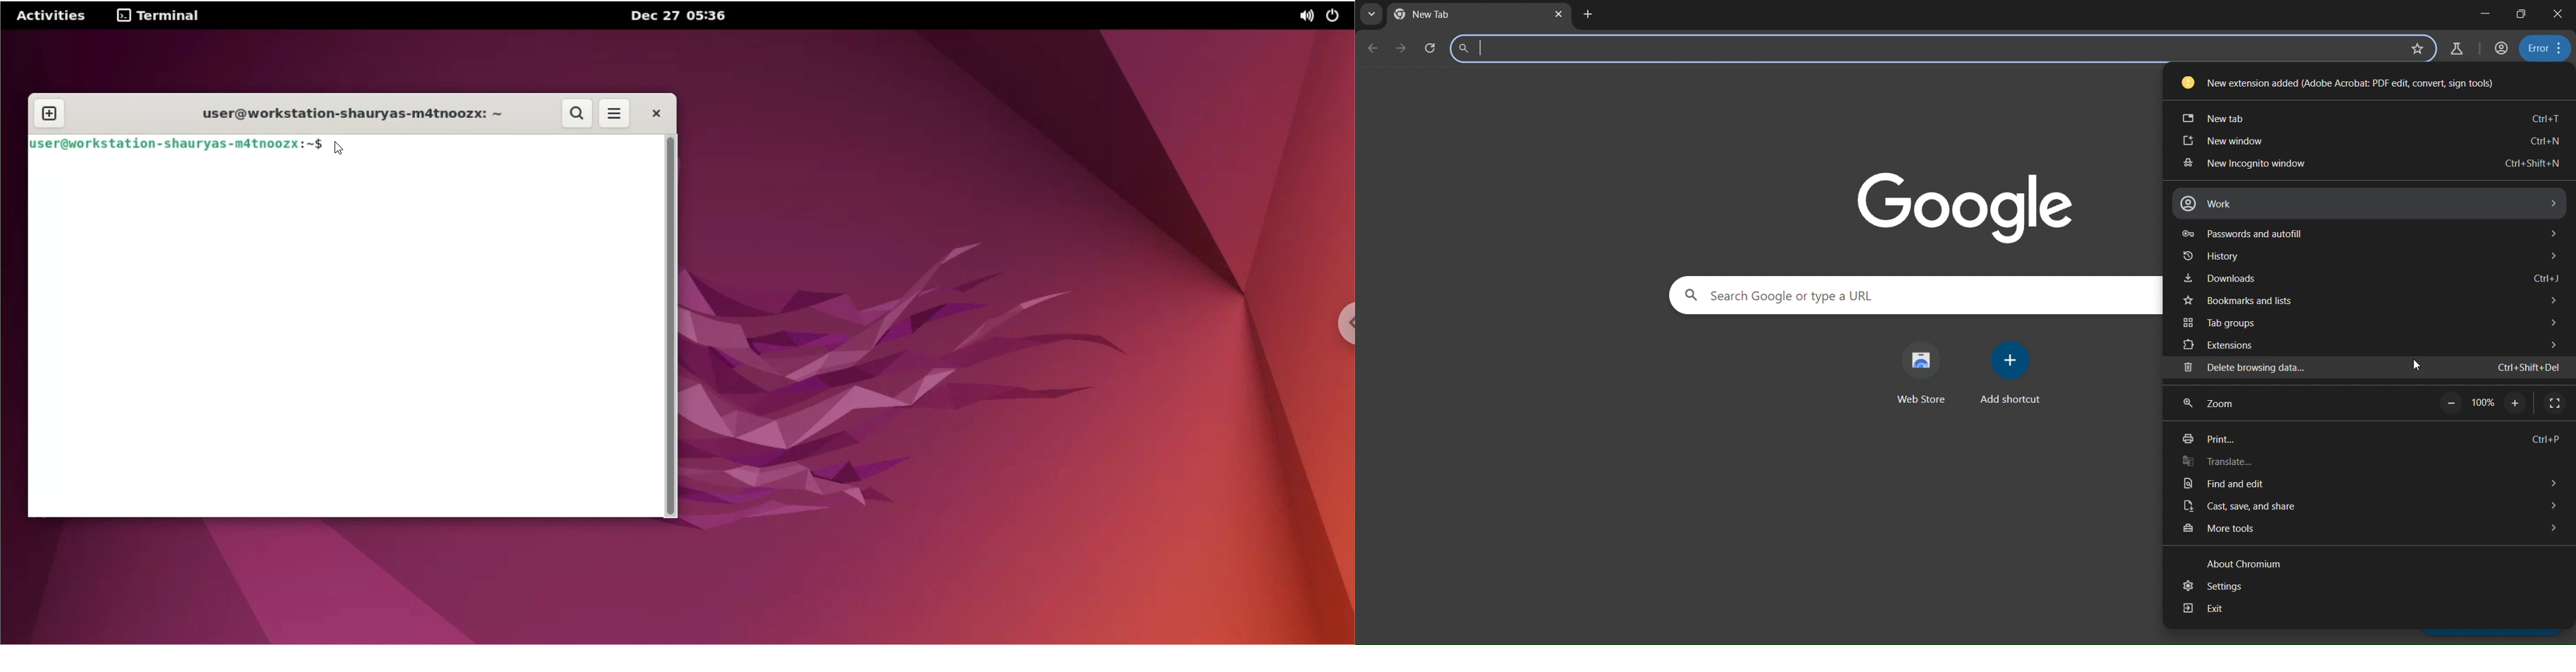 This screenshot has height=672, width=2576. I want to click on extensions, so click(2372, 345).